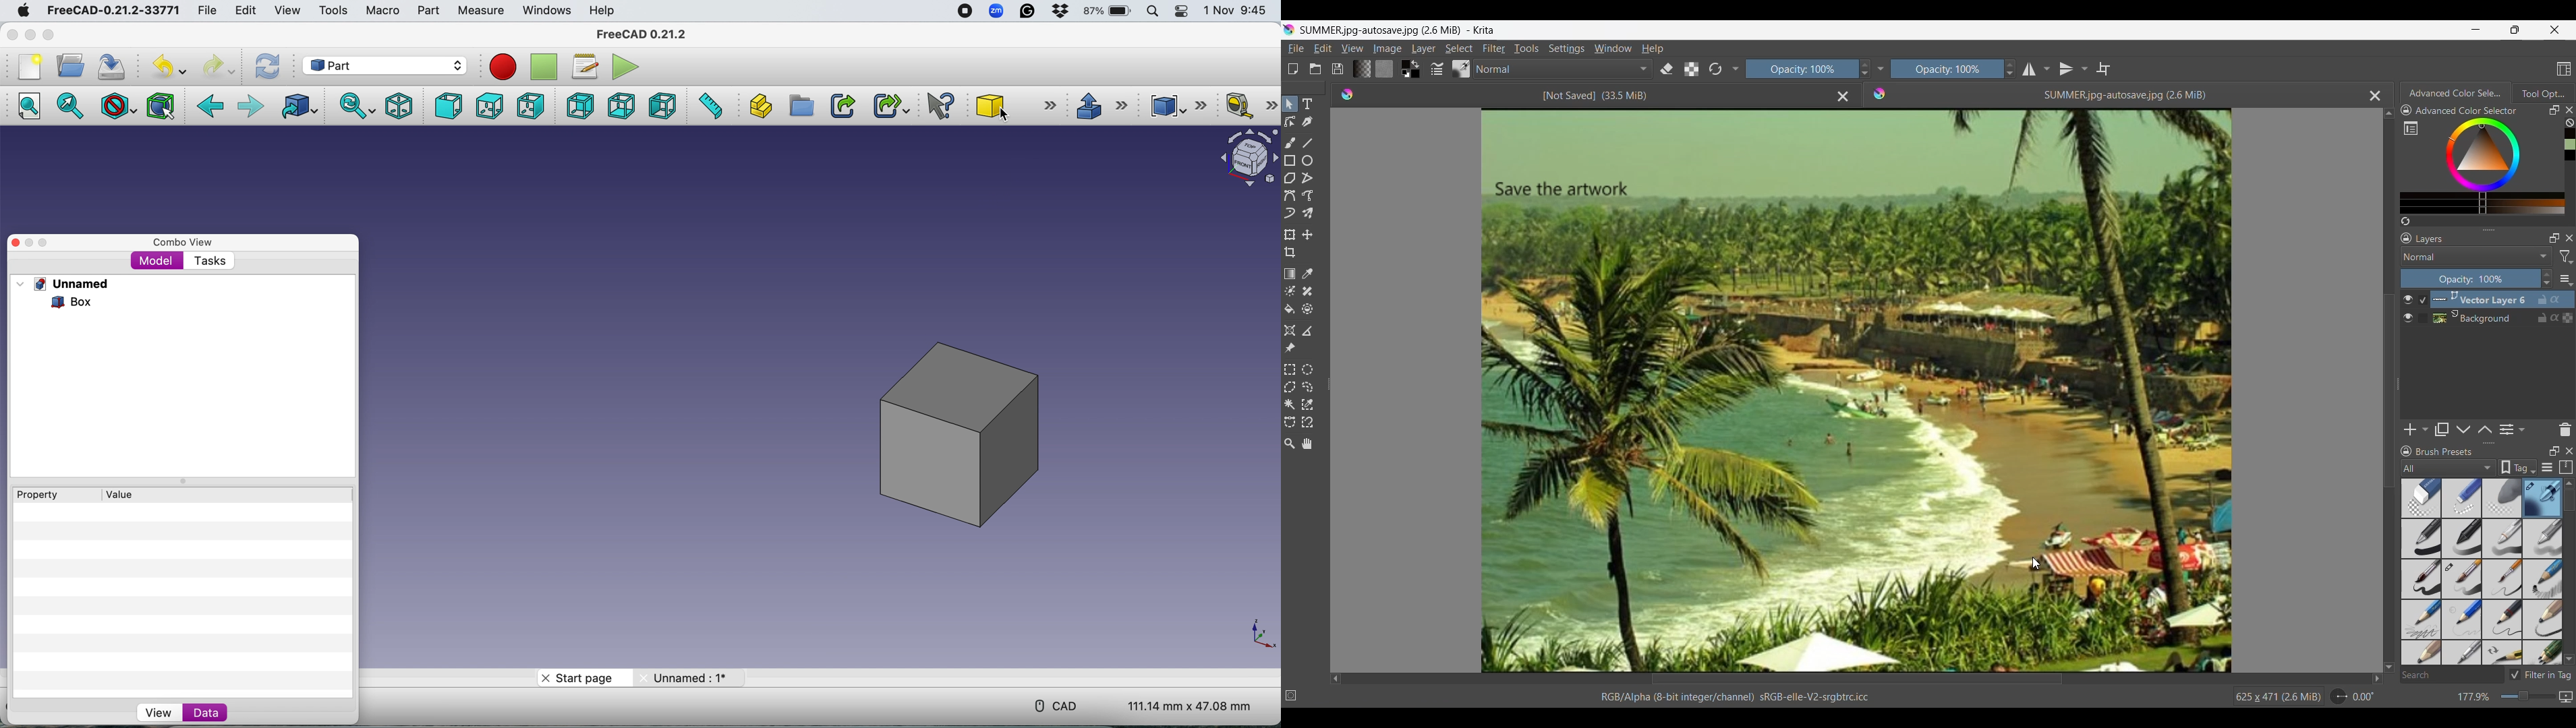 The width and height of the screenshot is (2576, 728). Describe the element at coordinates (1799, 69) in the screenshot. I see `Scale to change opacity` at that location.